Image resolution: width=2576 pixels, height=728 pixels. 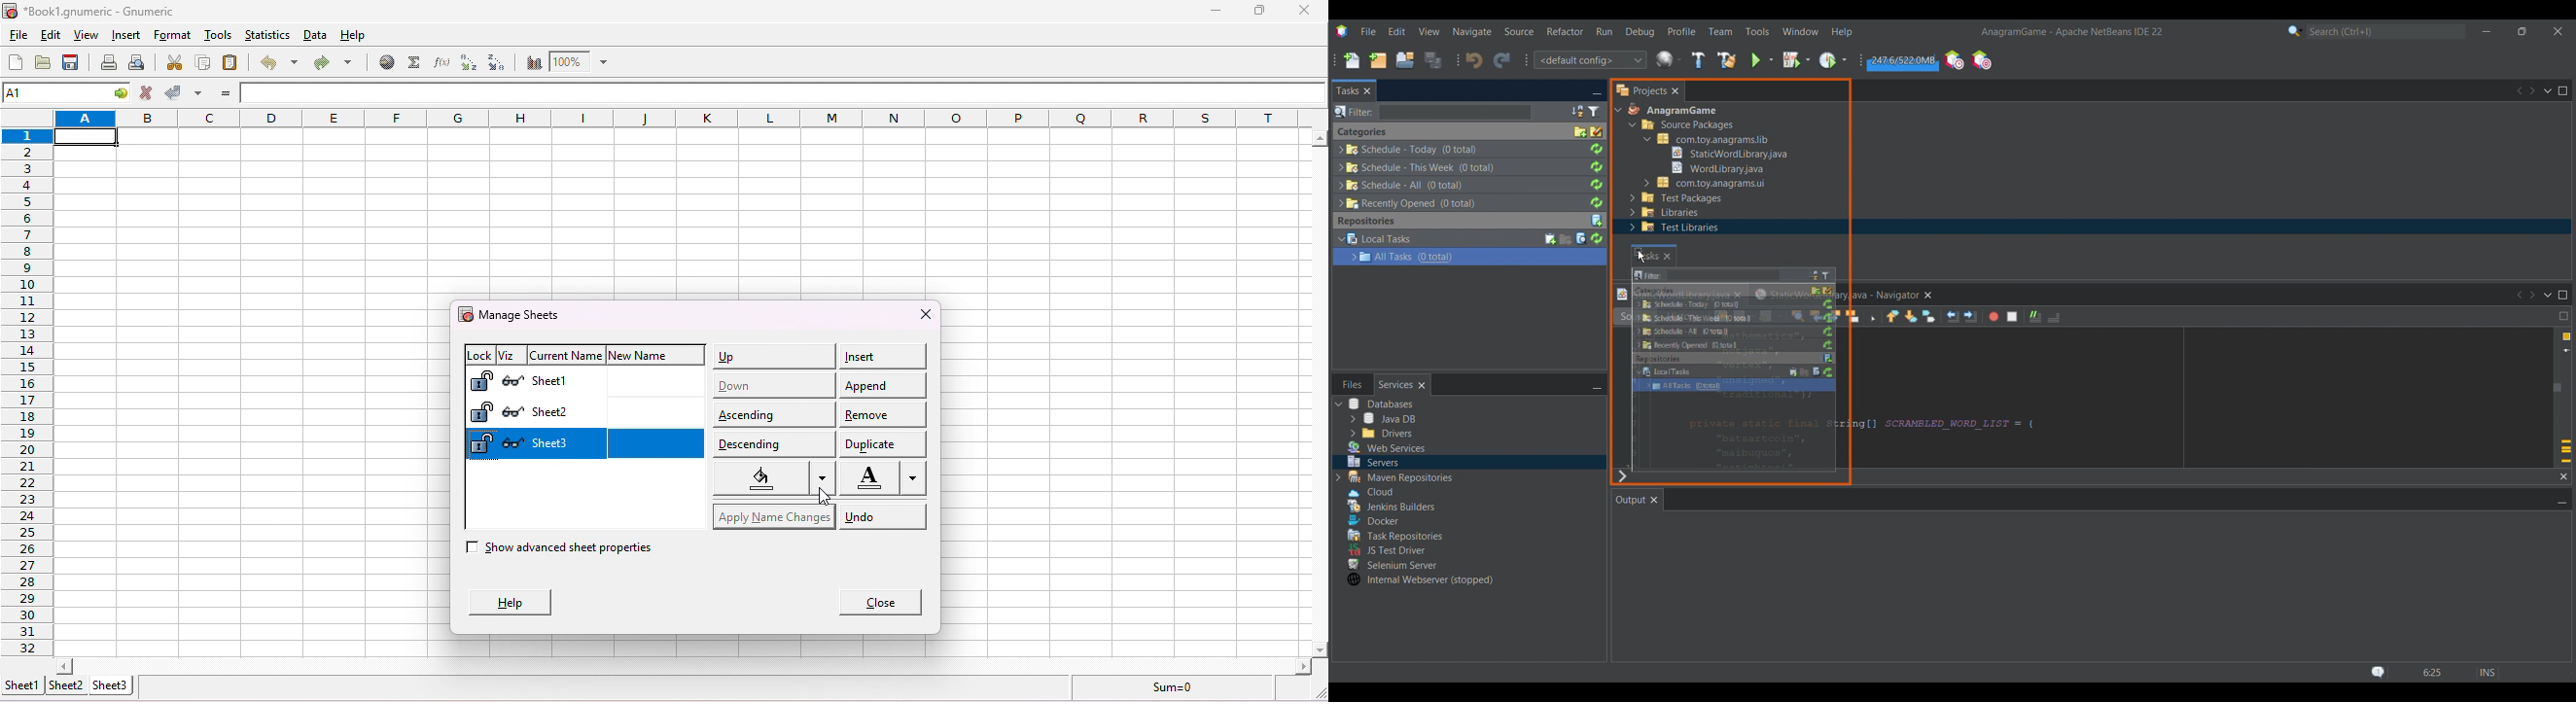 What do you see at coordinates (277, 63) in the screenshot?
I see `undo` at bounding box center [277, 63].